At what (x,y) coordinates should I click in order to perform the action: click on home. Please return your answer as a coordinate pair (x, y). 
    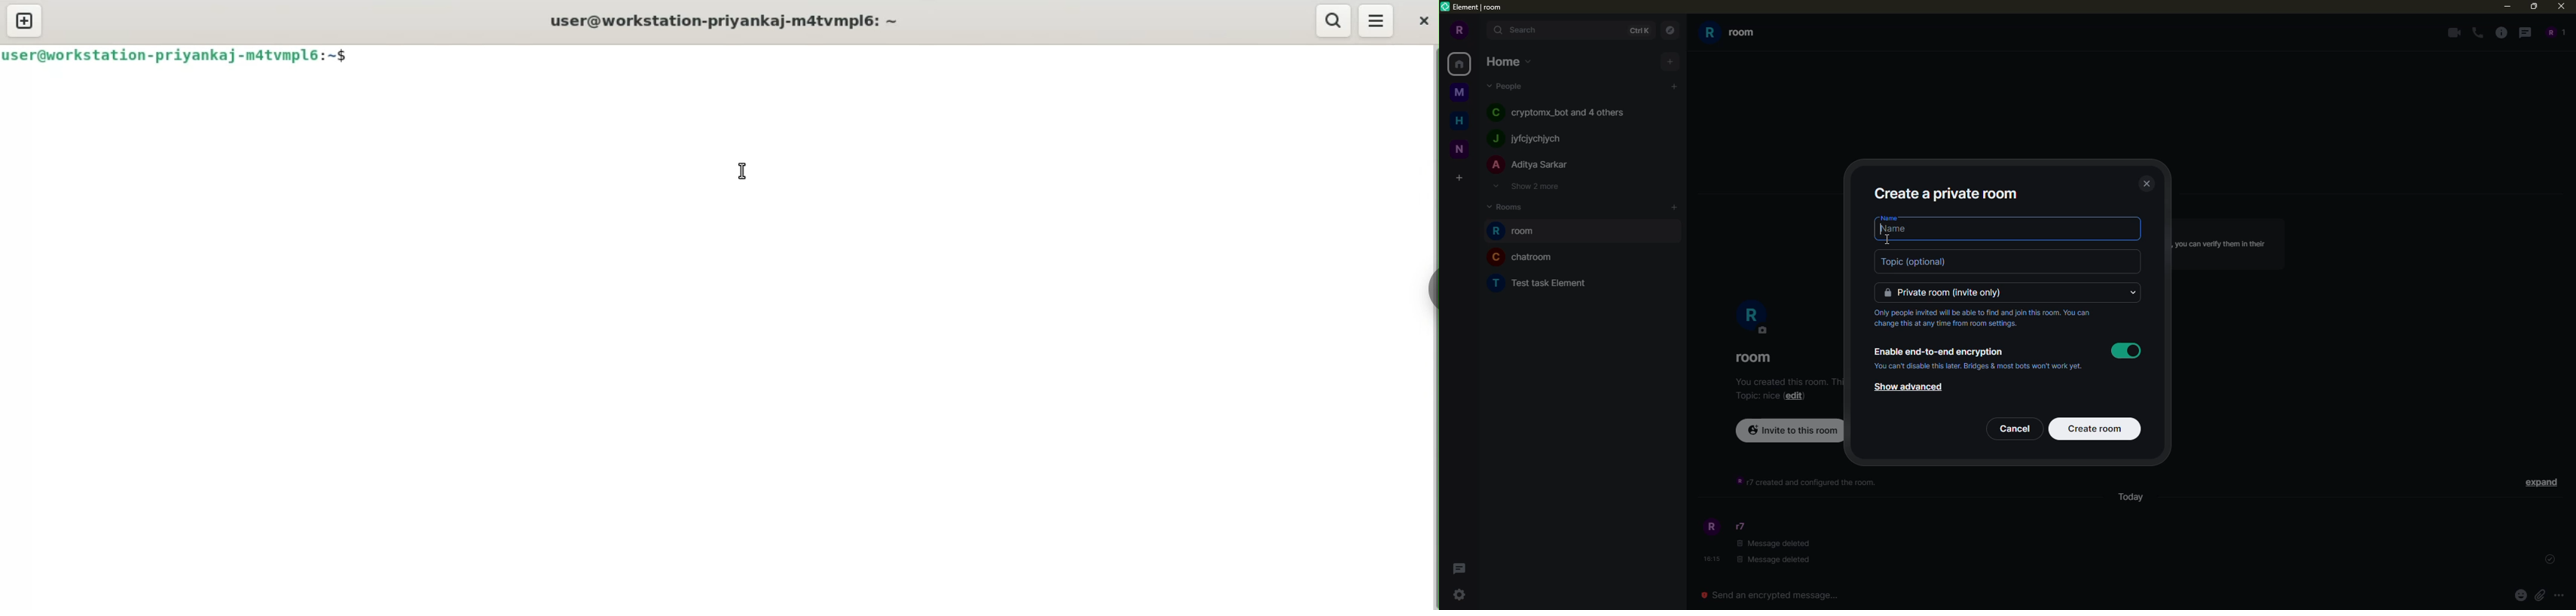
    Looking at the image, I should click on (1461, 65).